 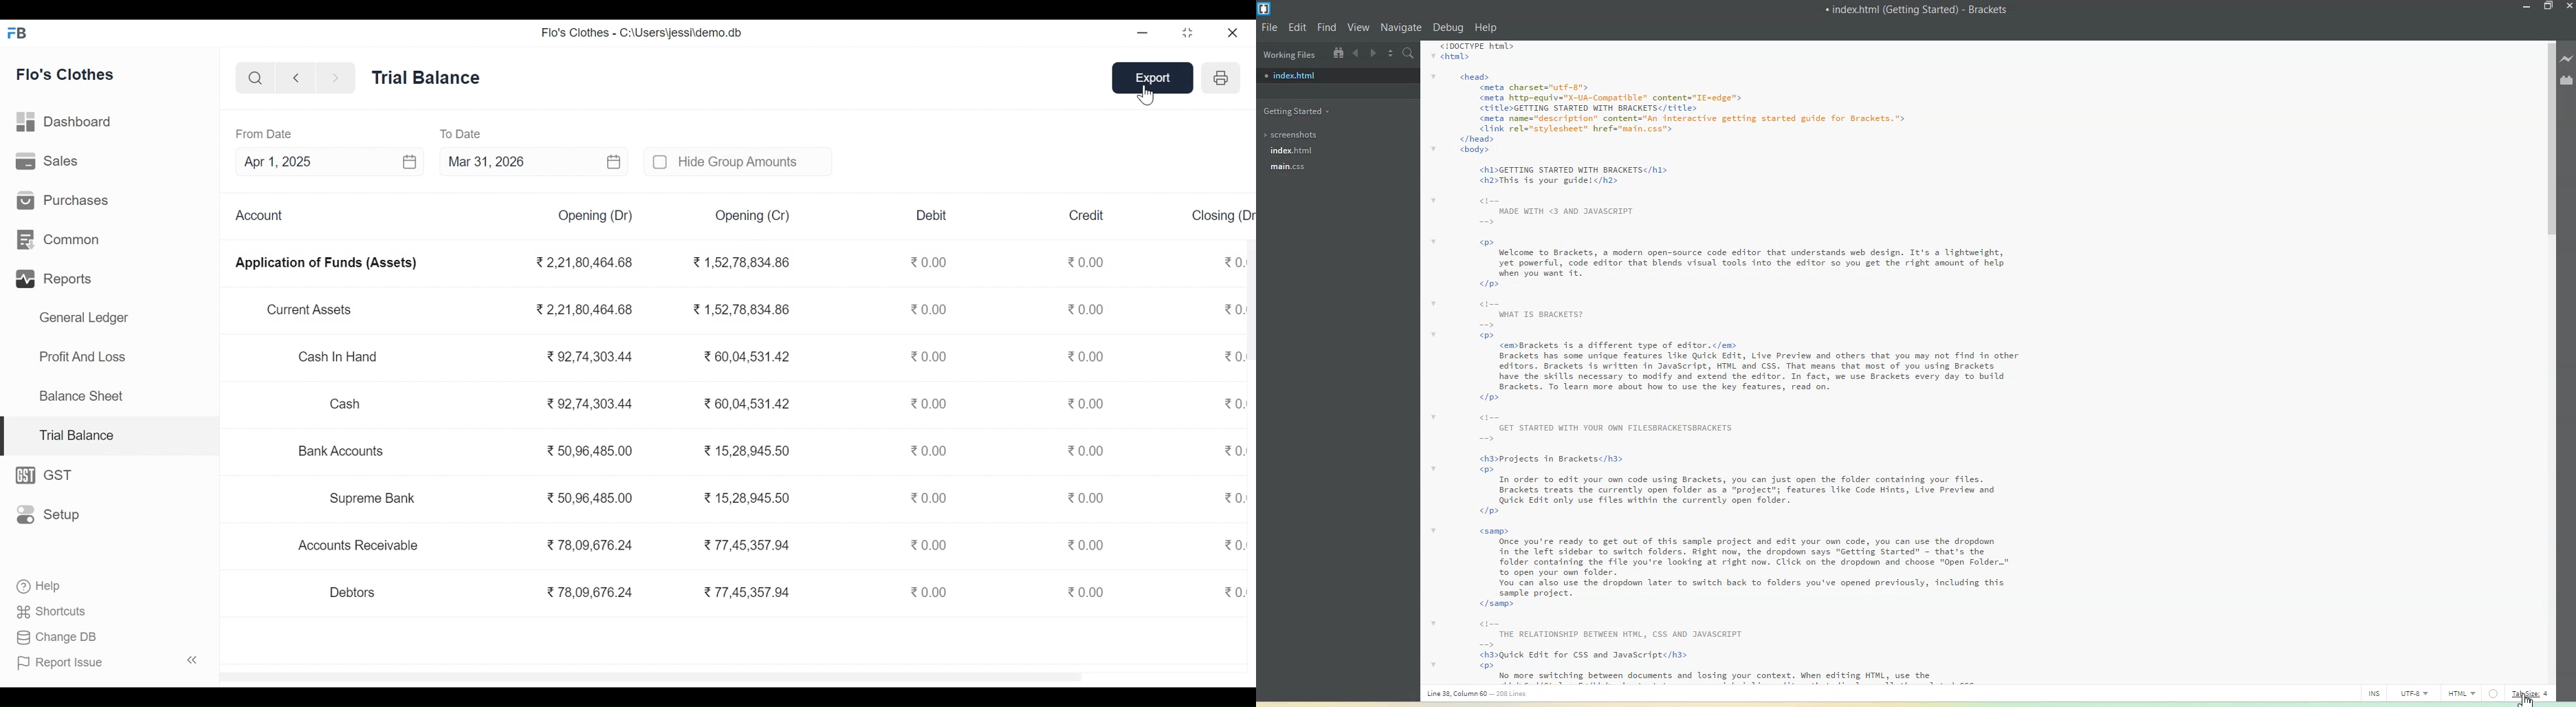 I want to click on csv , so click(x=1113, y=154).